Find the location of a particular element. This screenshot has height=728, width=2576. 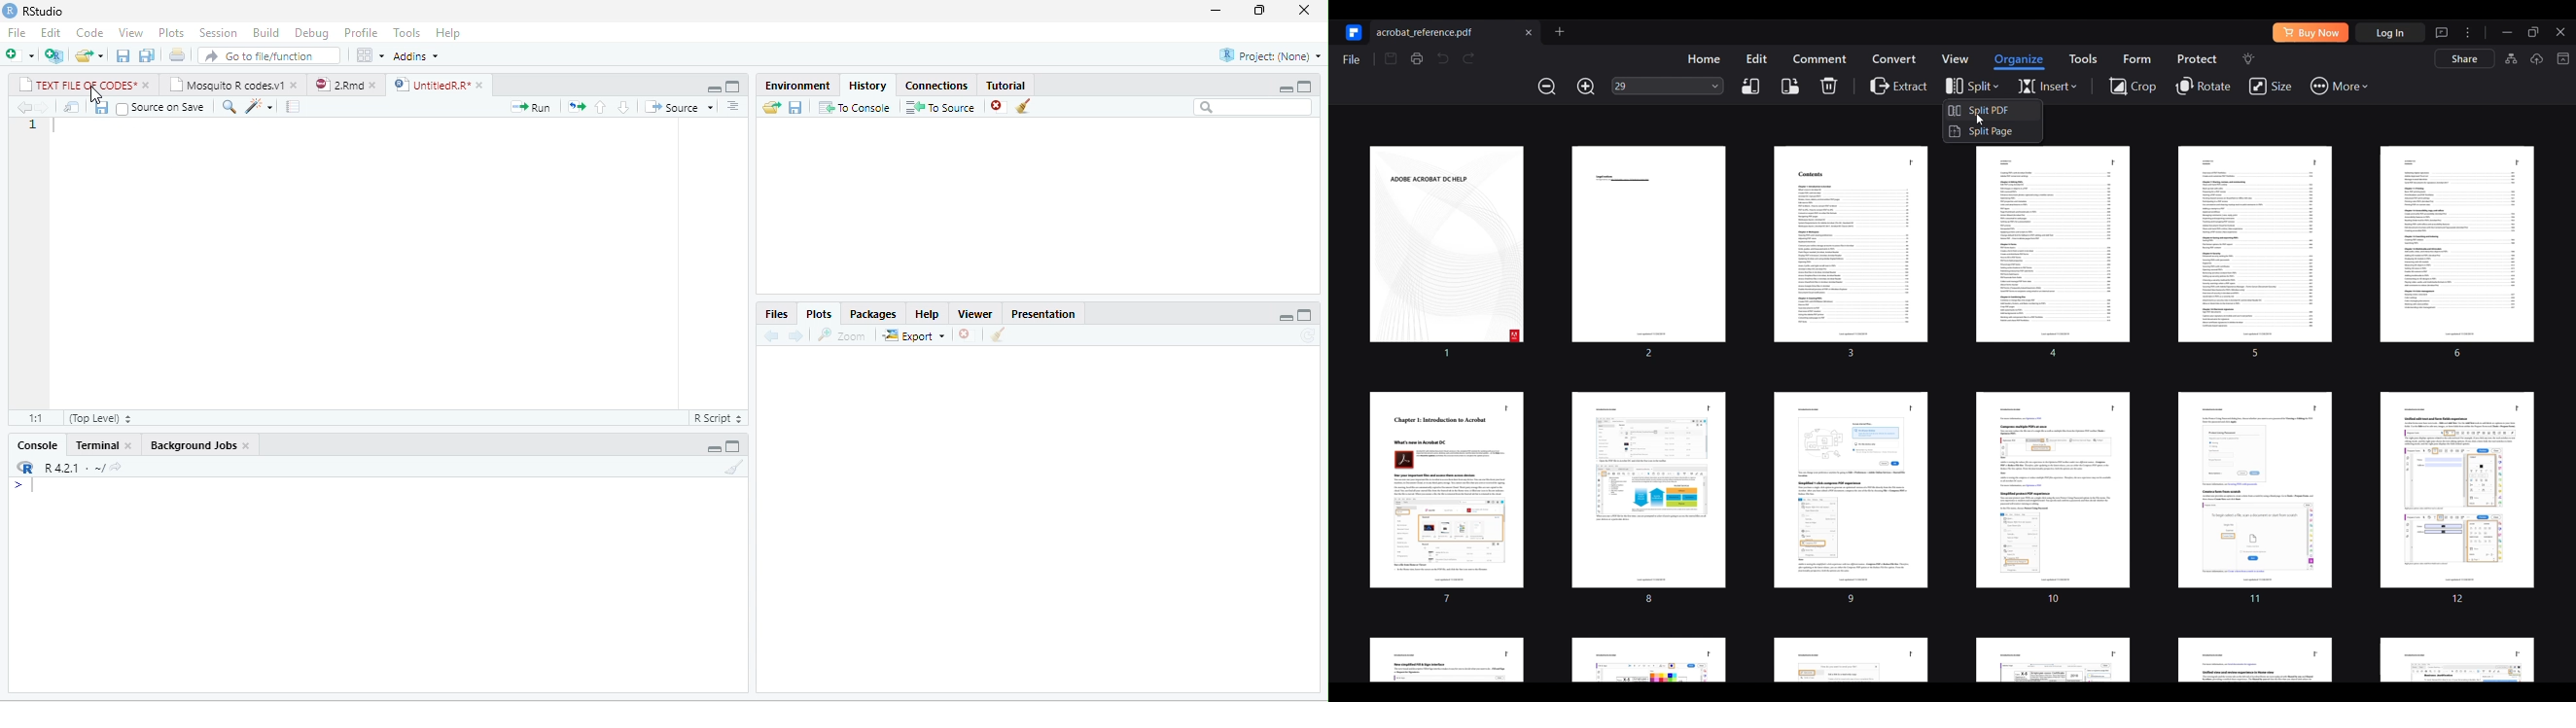

options is located at coordinates (733, 106).